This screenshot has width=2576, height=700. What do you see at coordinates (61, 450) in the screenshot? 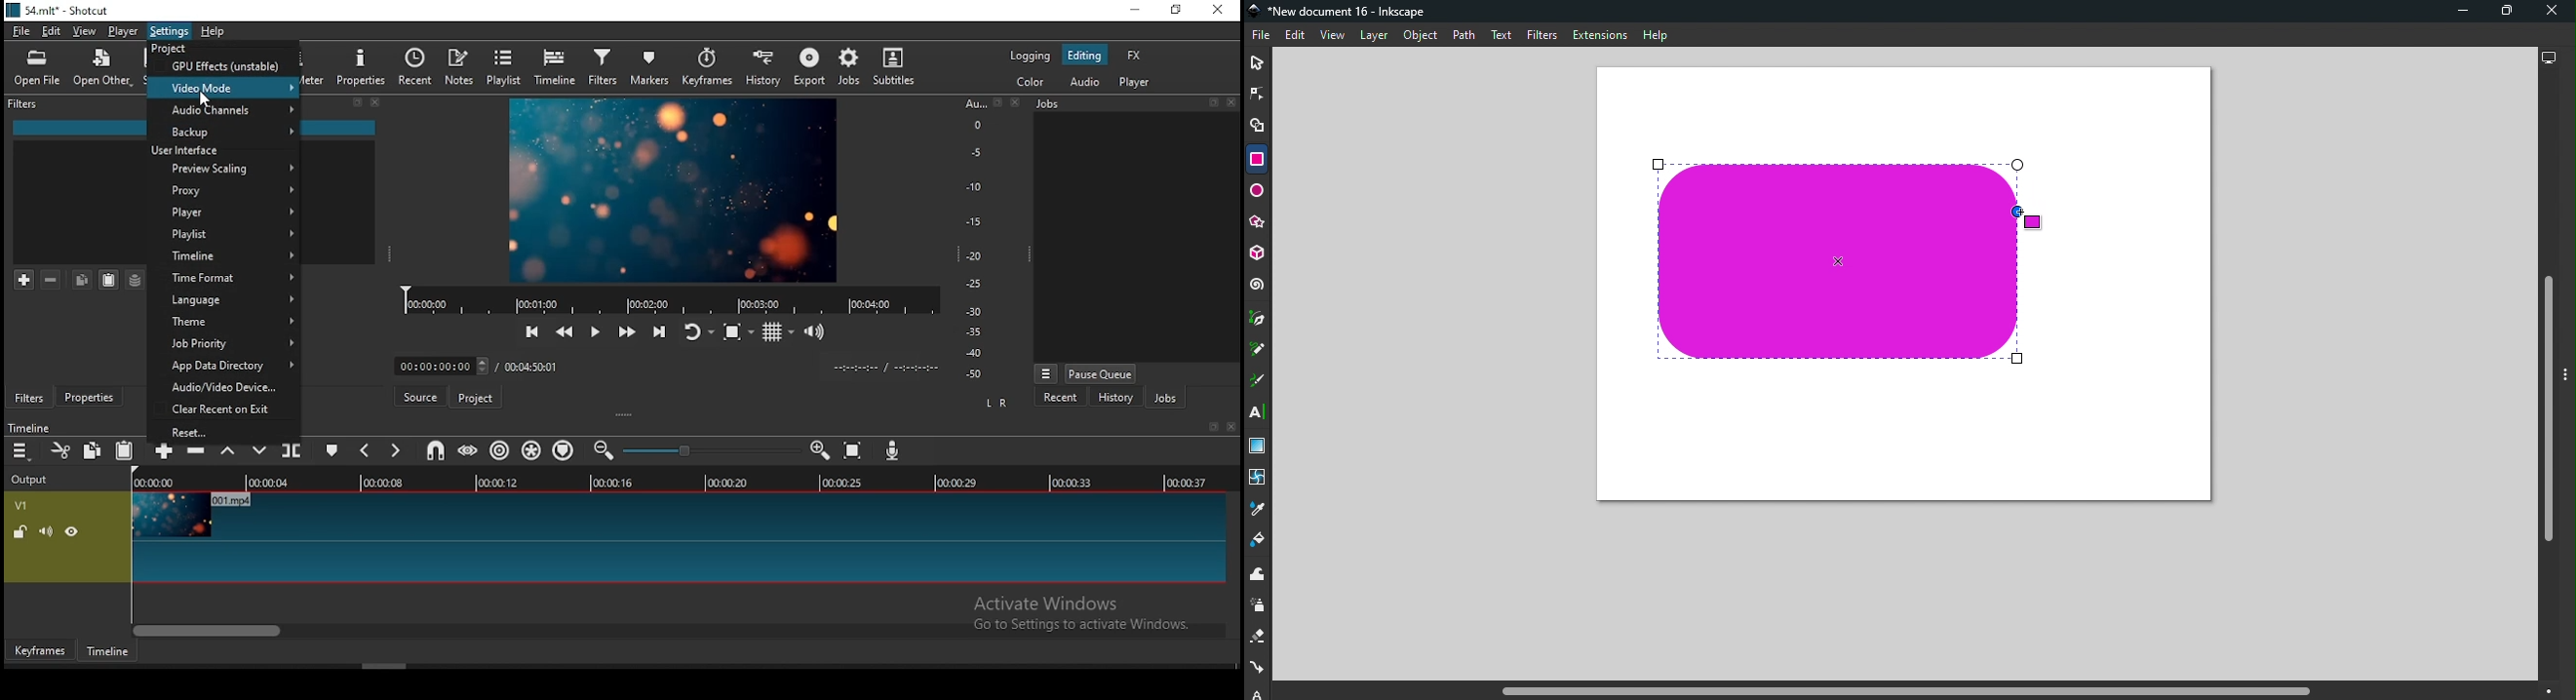
I see `cut` at bounding box center [61, 450].